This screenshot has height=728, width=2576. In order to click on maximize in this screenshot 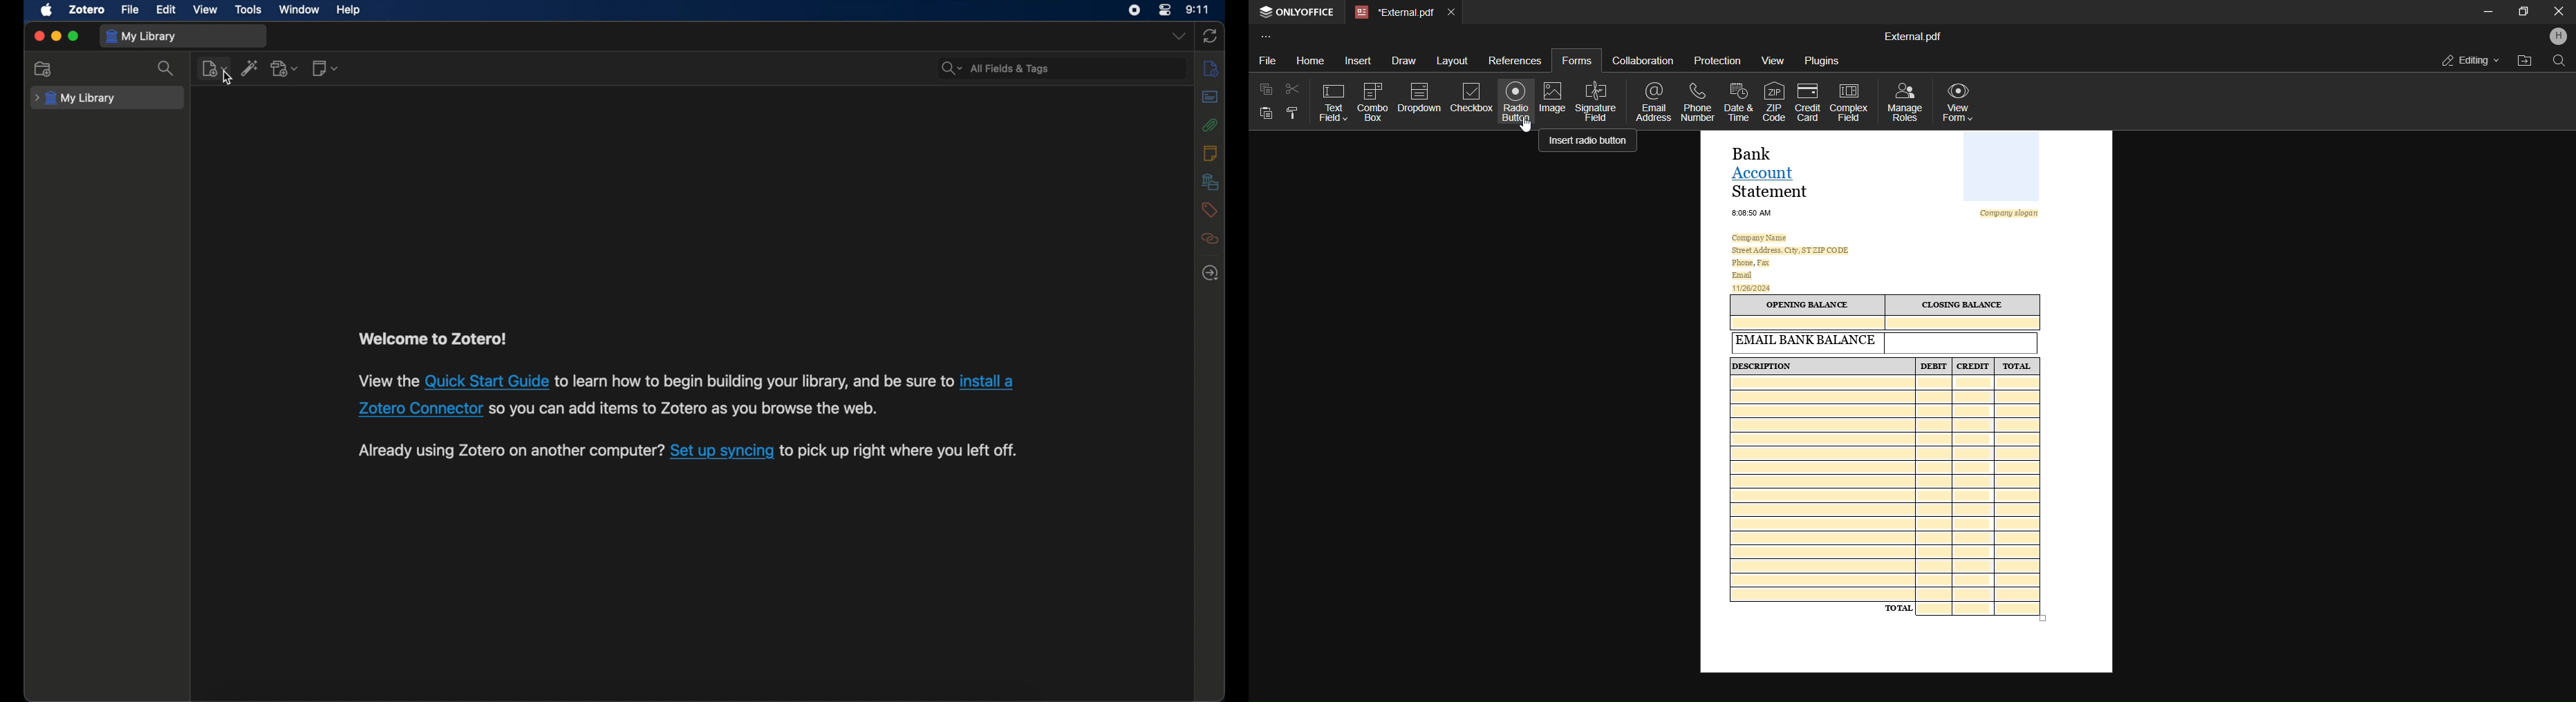, I will do `click(74, 36)`.